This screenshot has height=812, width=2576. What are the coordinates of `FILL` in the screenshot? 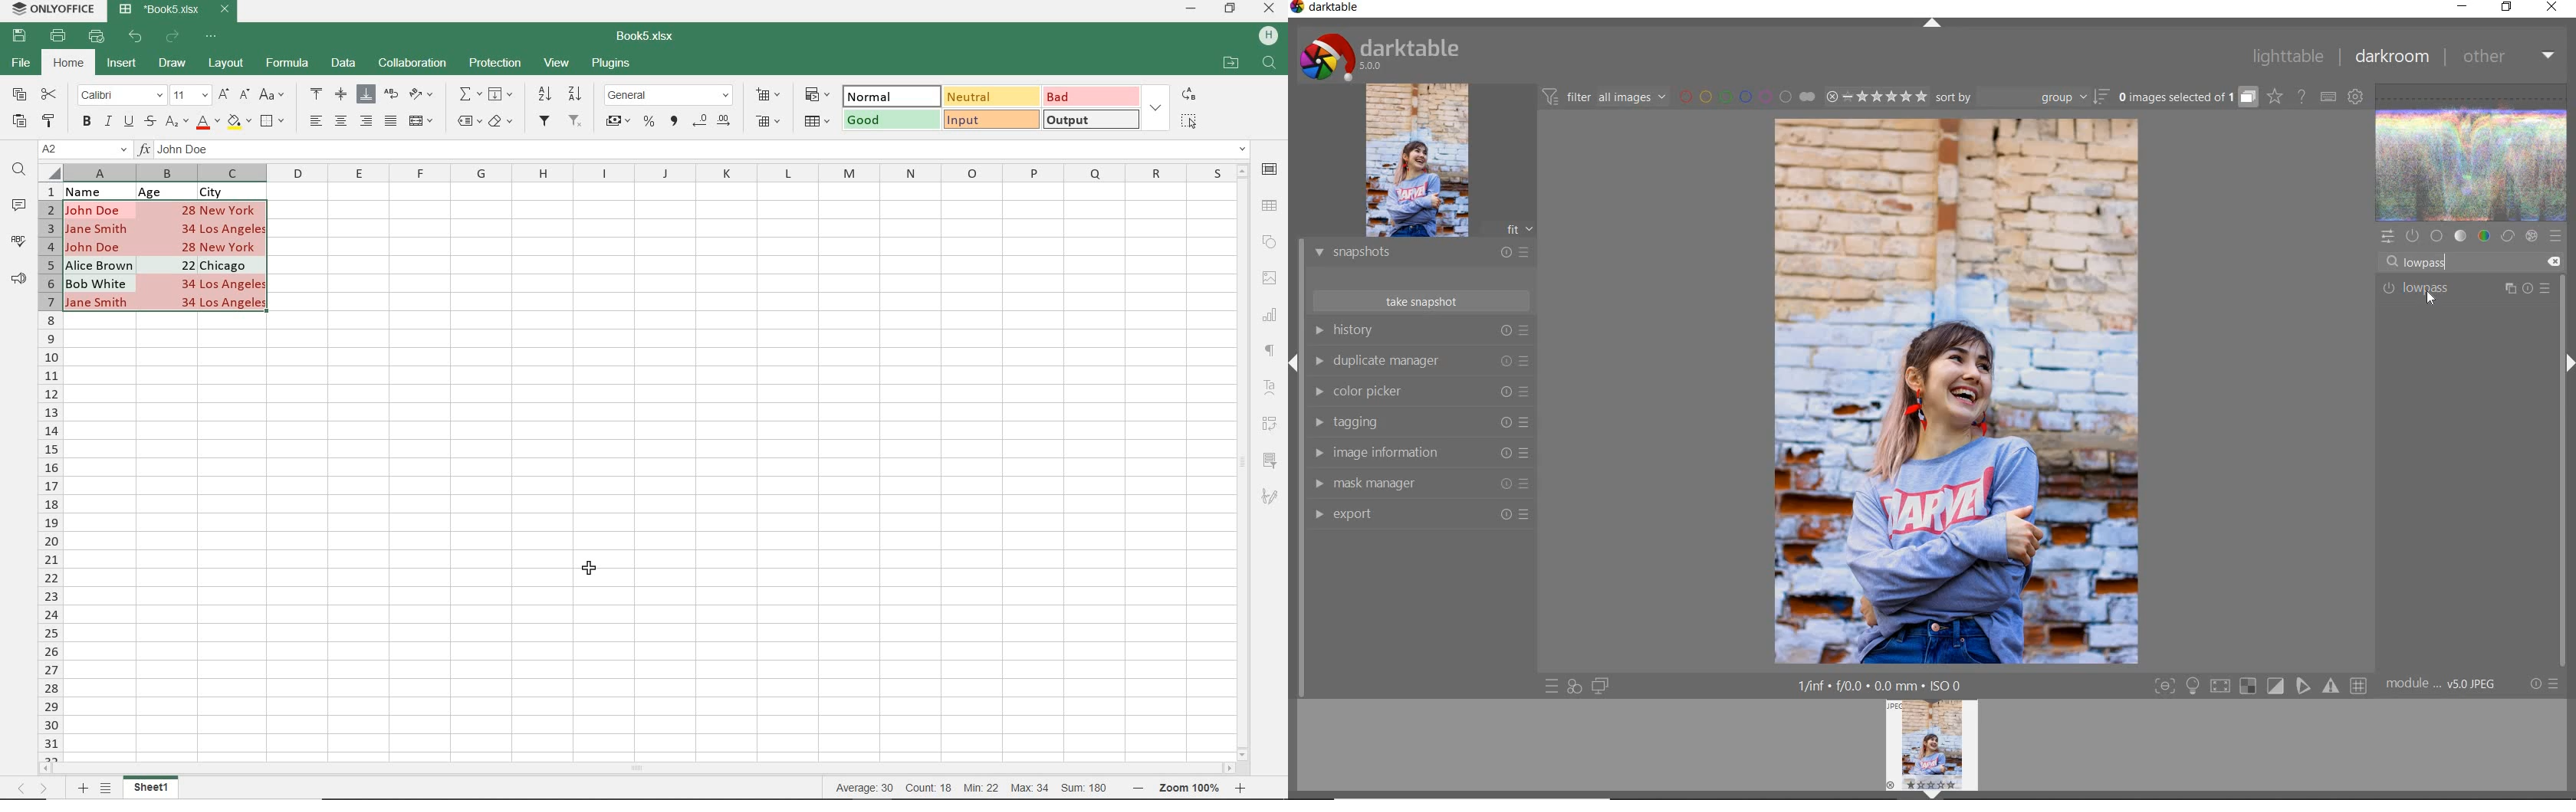 It's located at (504, 95).